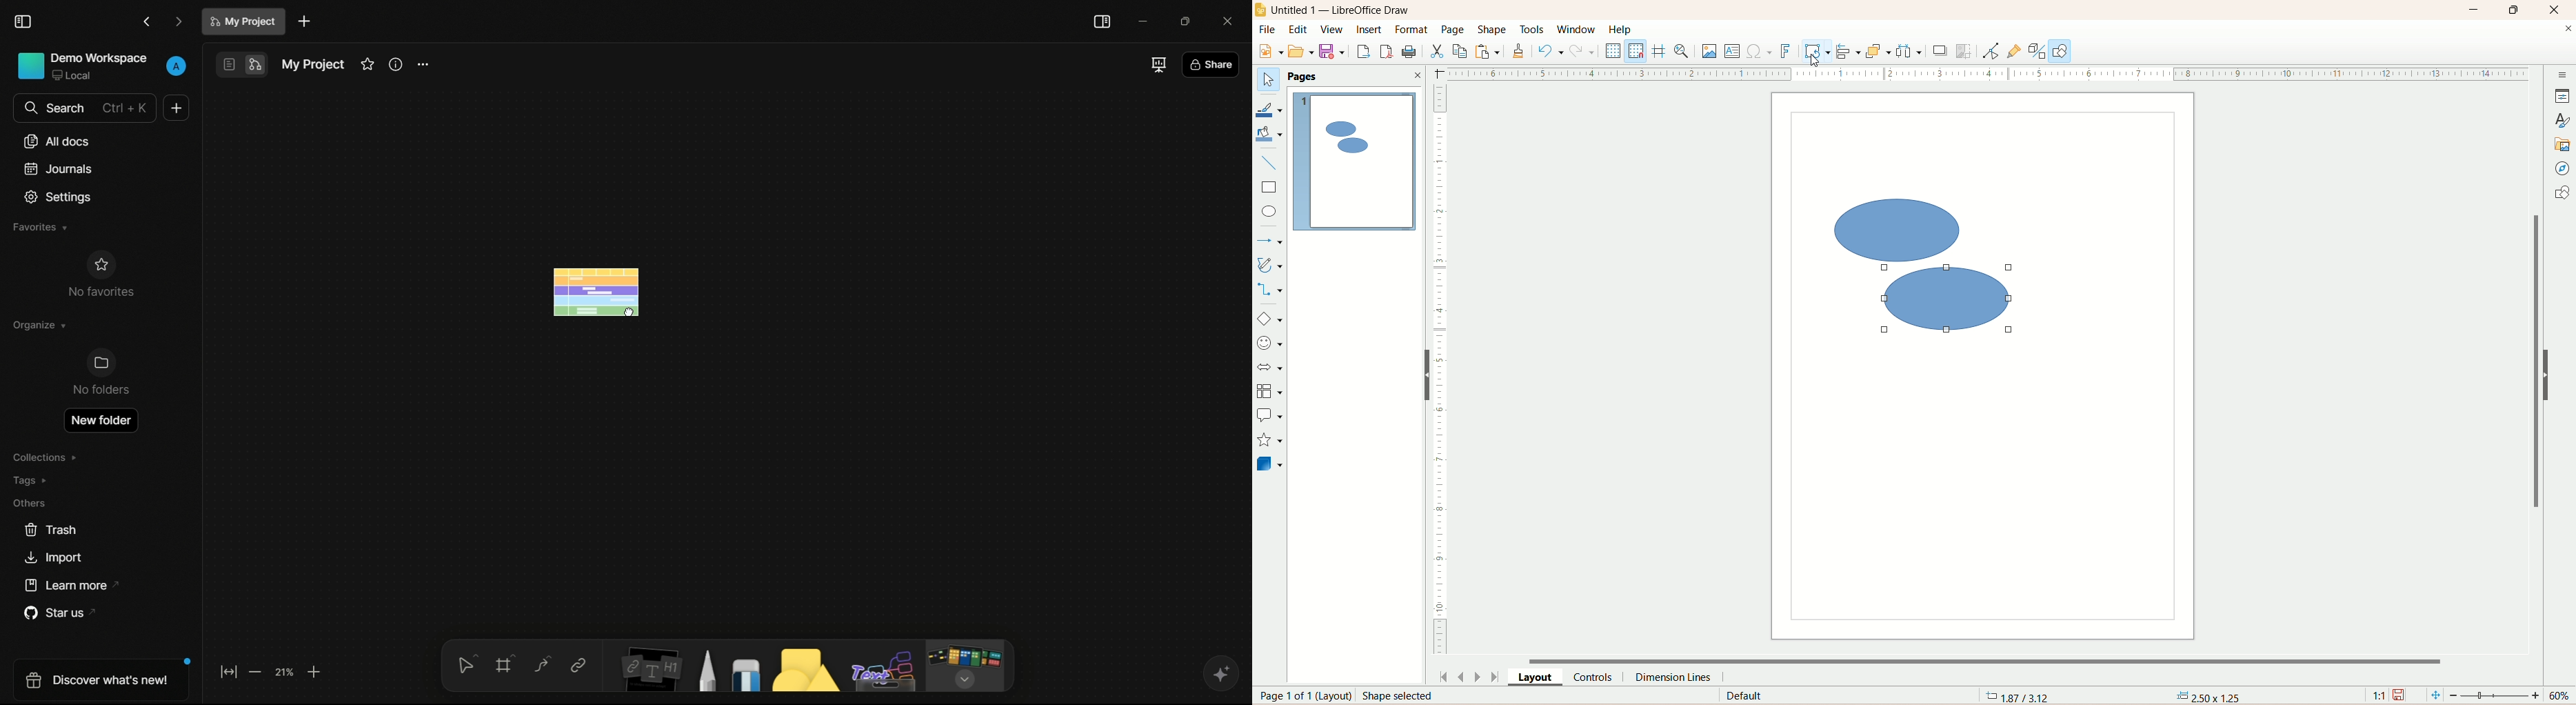  Describe the element at coordinates (1577, 30) in the screenshot. I see `window` at that location.